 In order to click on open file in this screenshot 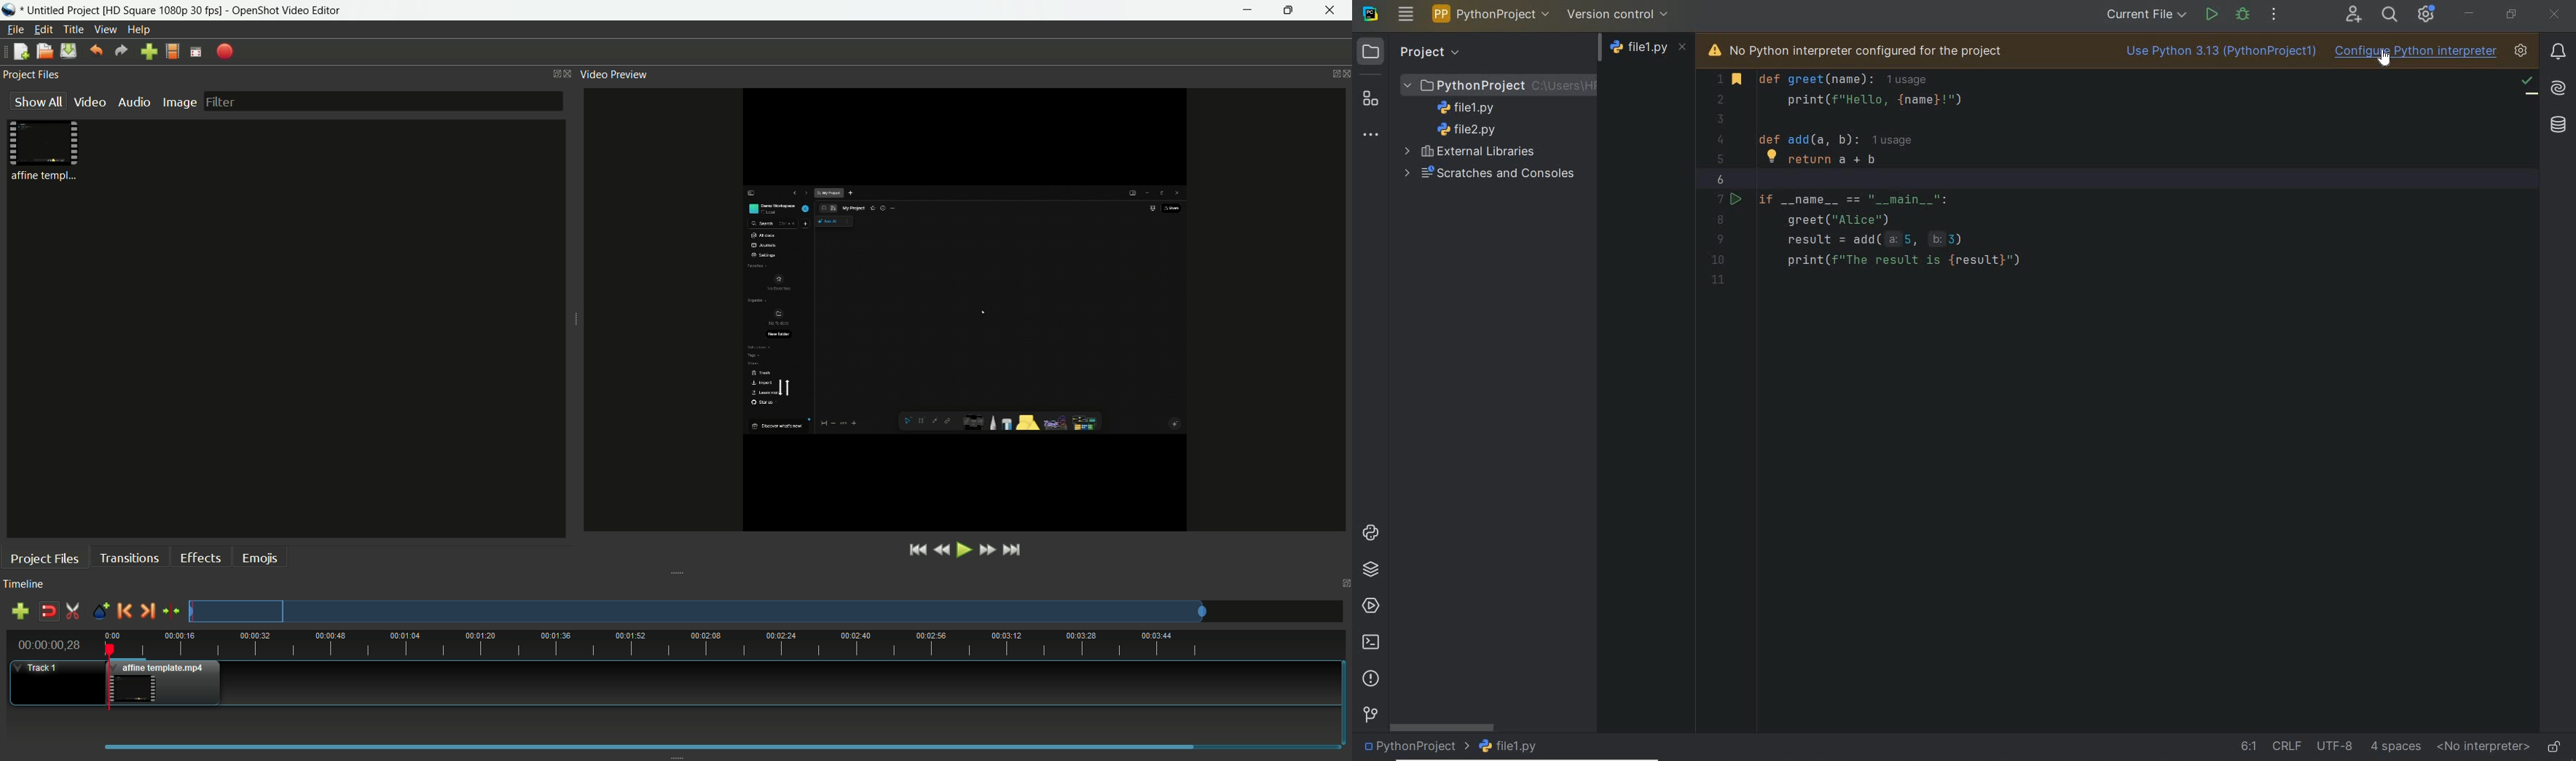, I will do `click(44, 51)`.